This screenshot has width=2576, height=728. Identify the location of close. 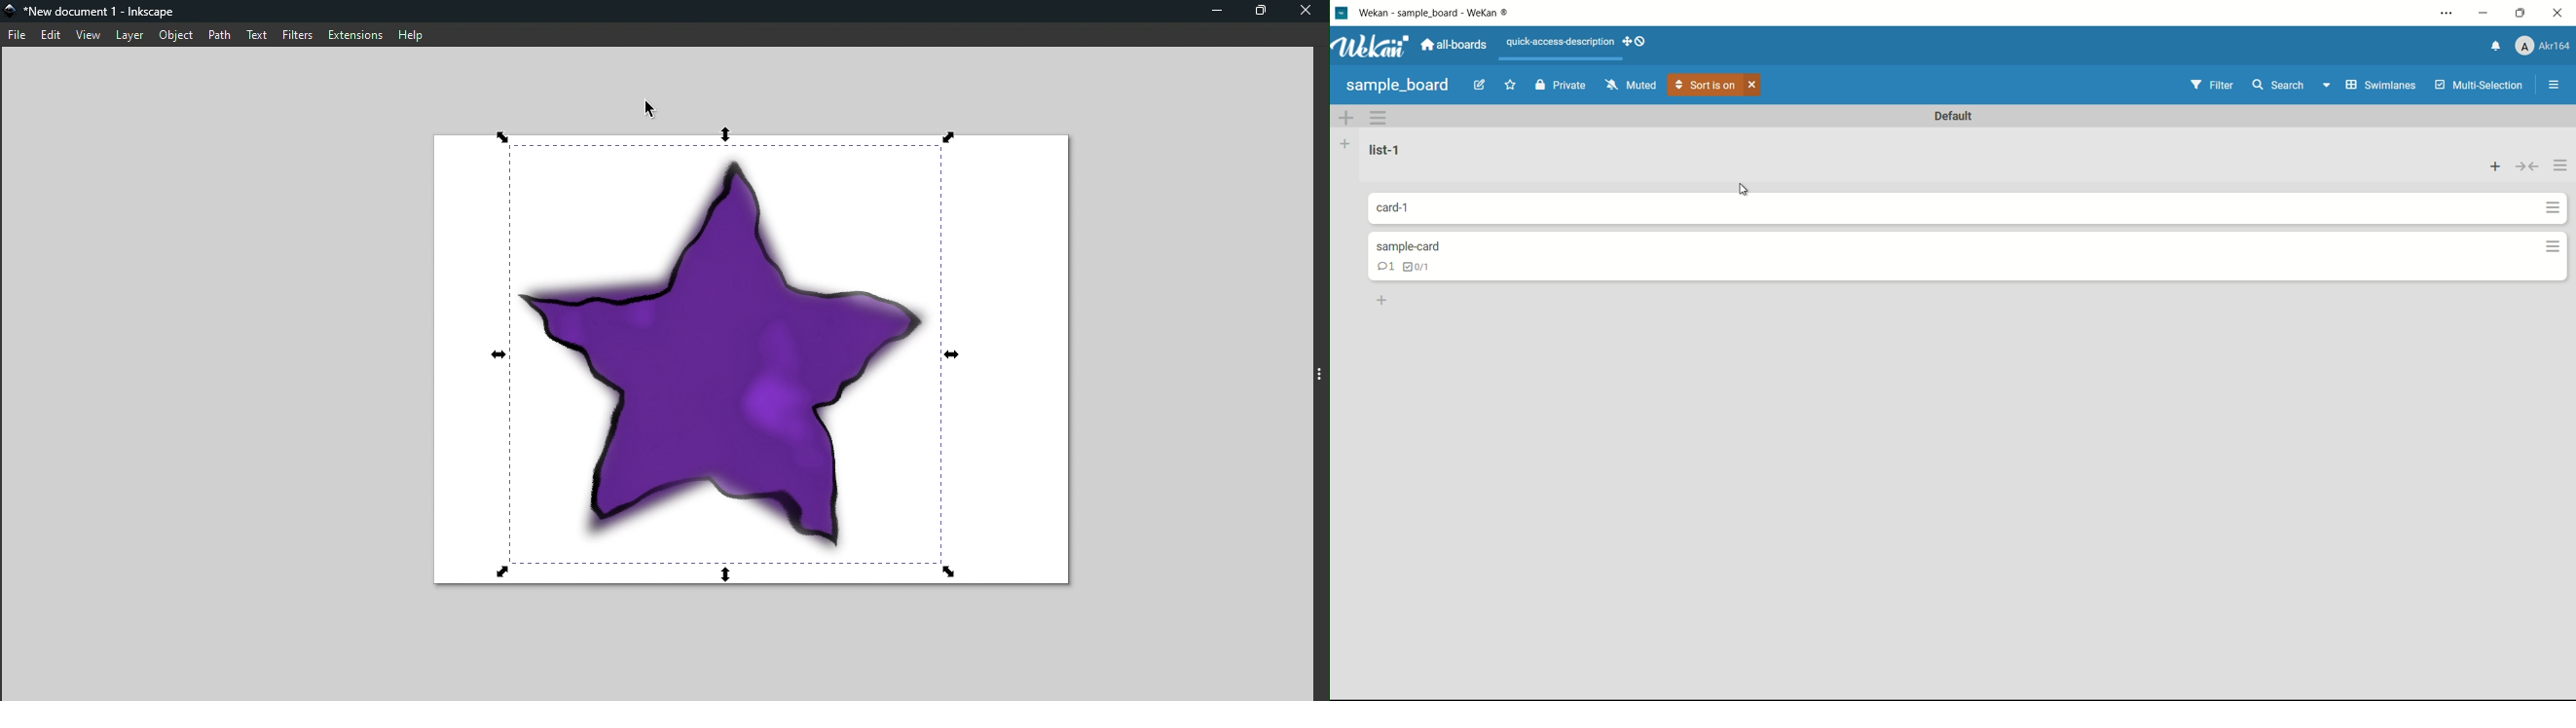
(1754, 85).